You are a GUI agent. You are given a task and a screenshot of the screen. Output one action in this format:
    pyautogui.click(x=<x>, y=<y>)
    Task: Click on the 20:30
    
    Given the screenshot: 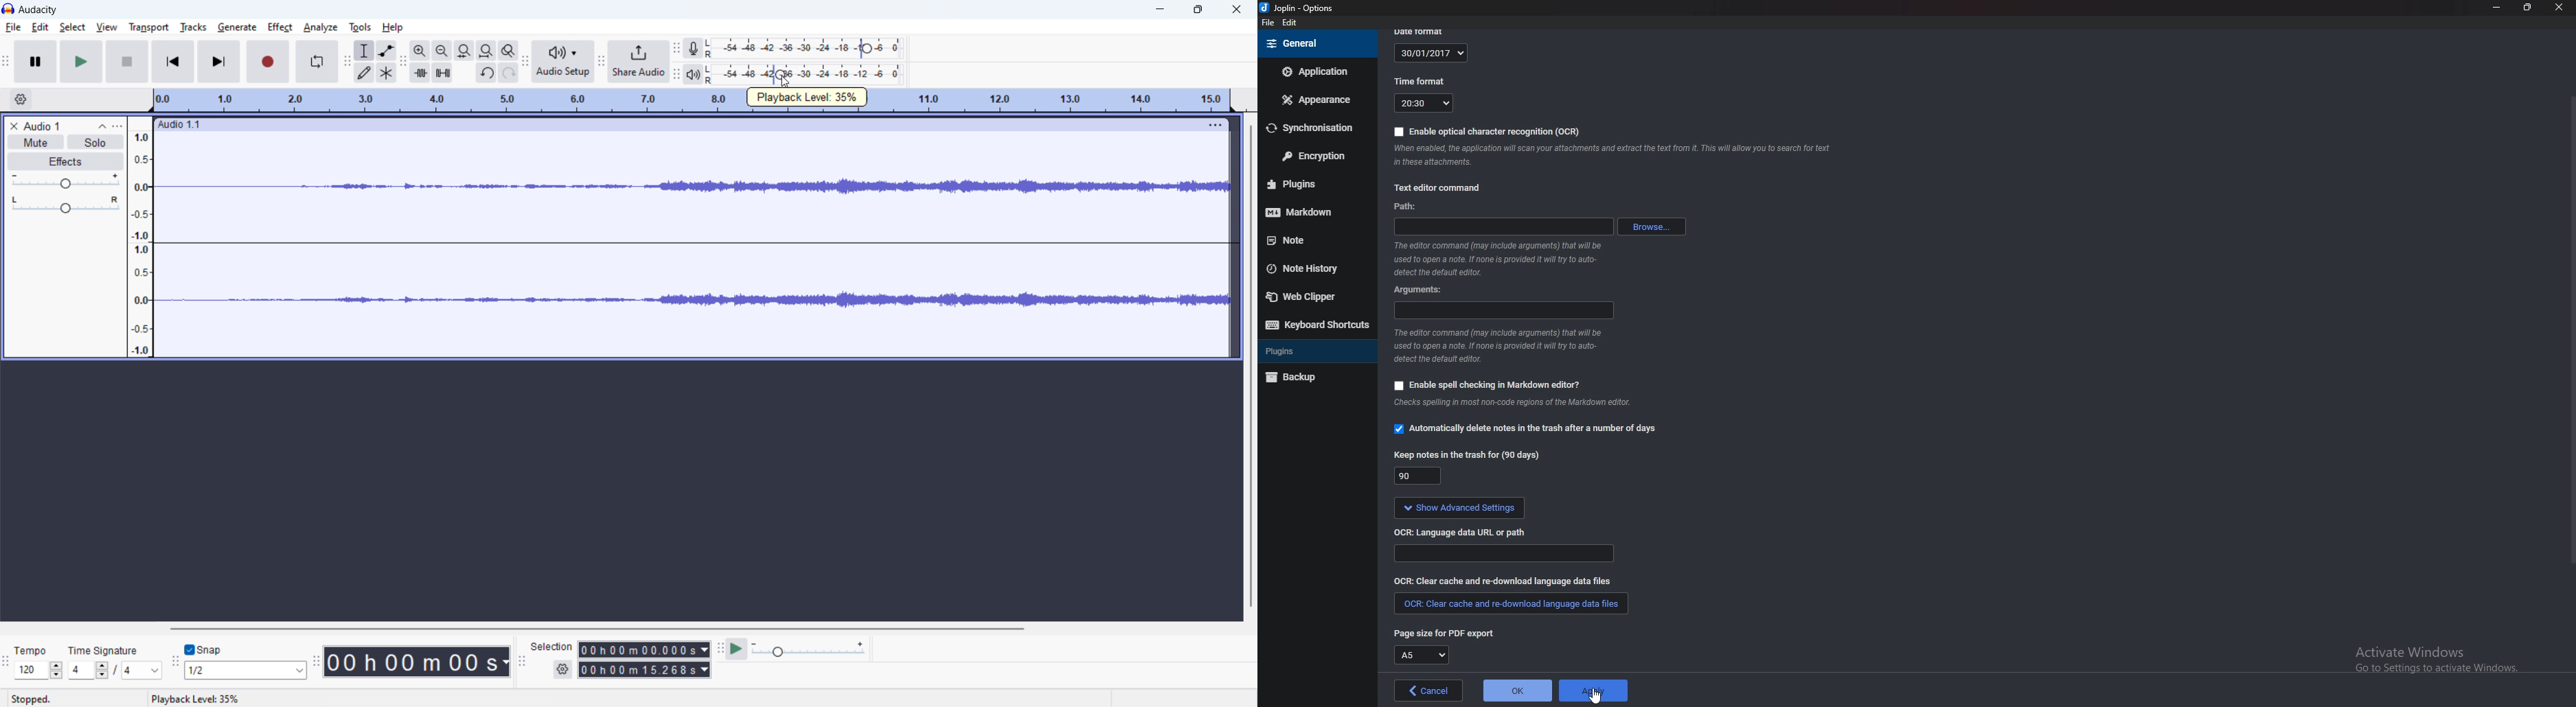 What is the action you would take?
    pyautogui.click(x=1424, y=104)
    